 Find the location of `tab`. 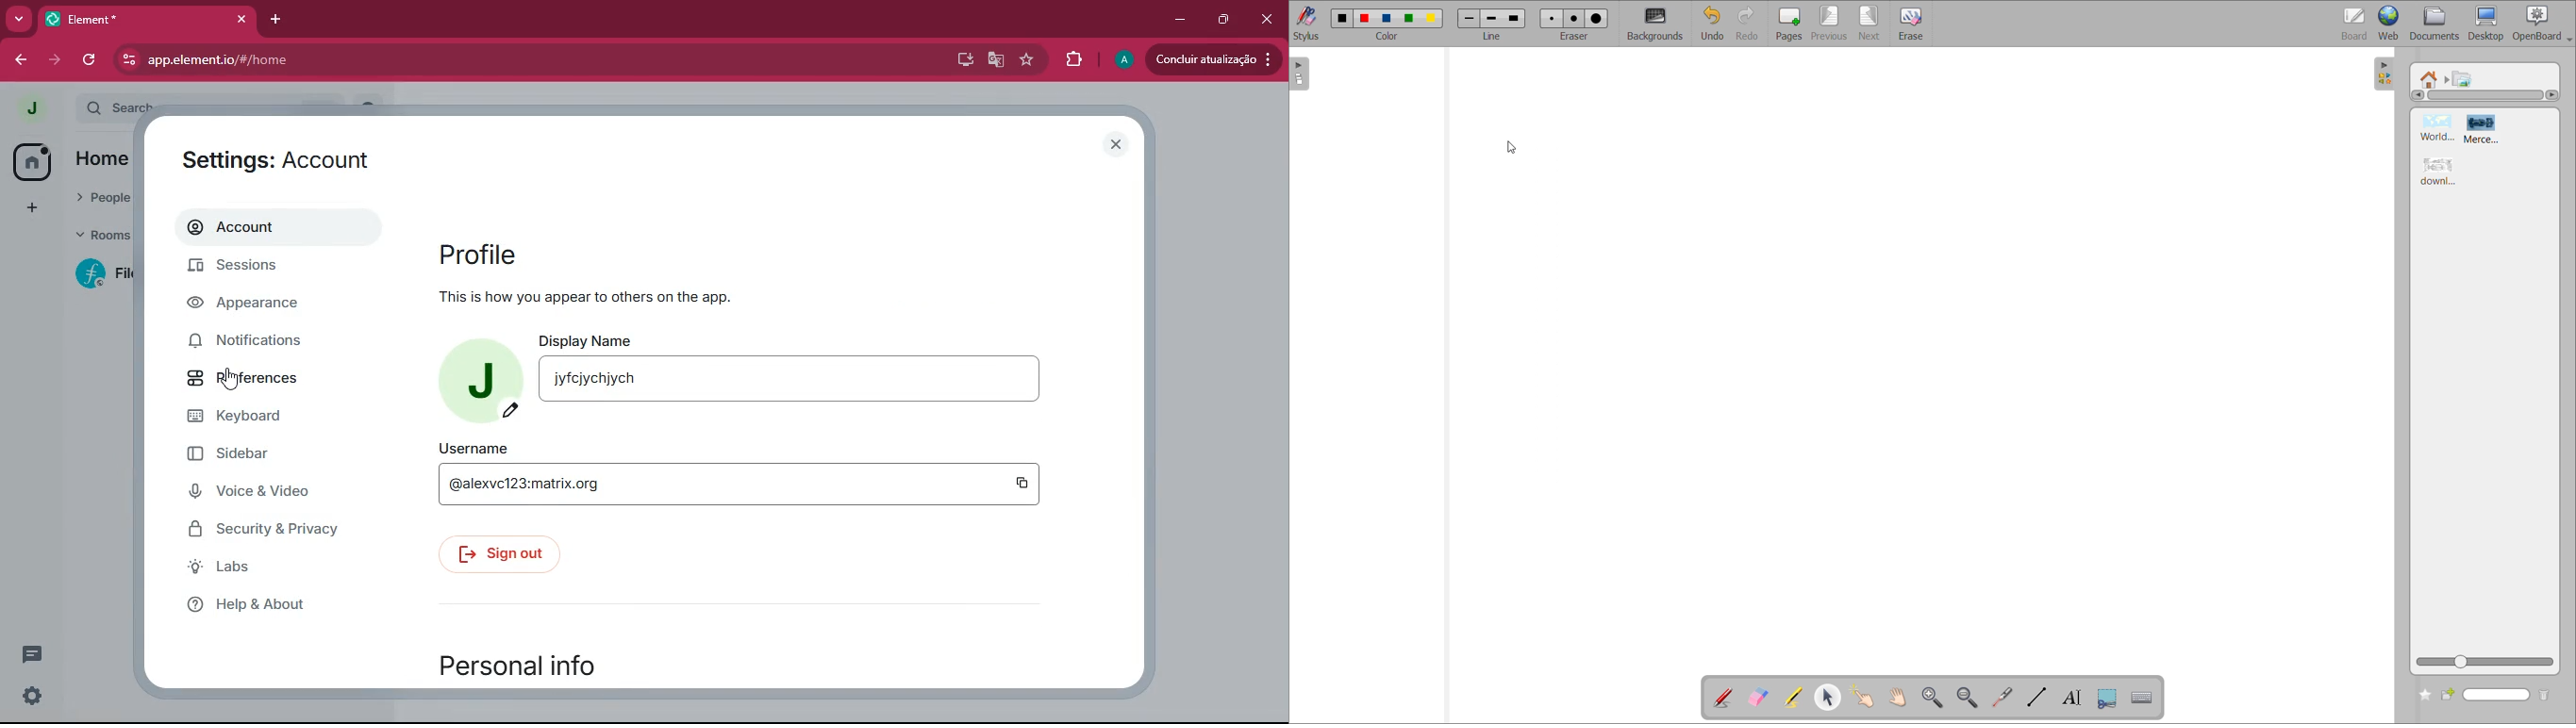

tab is located at coordinates (121, 19).